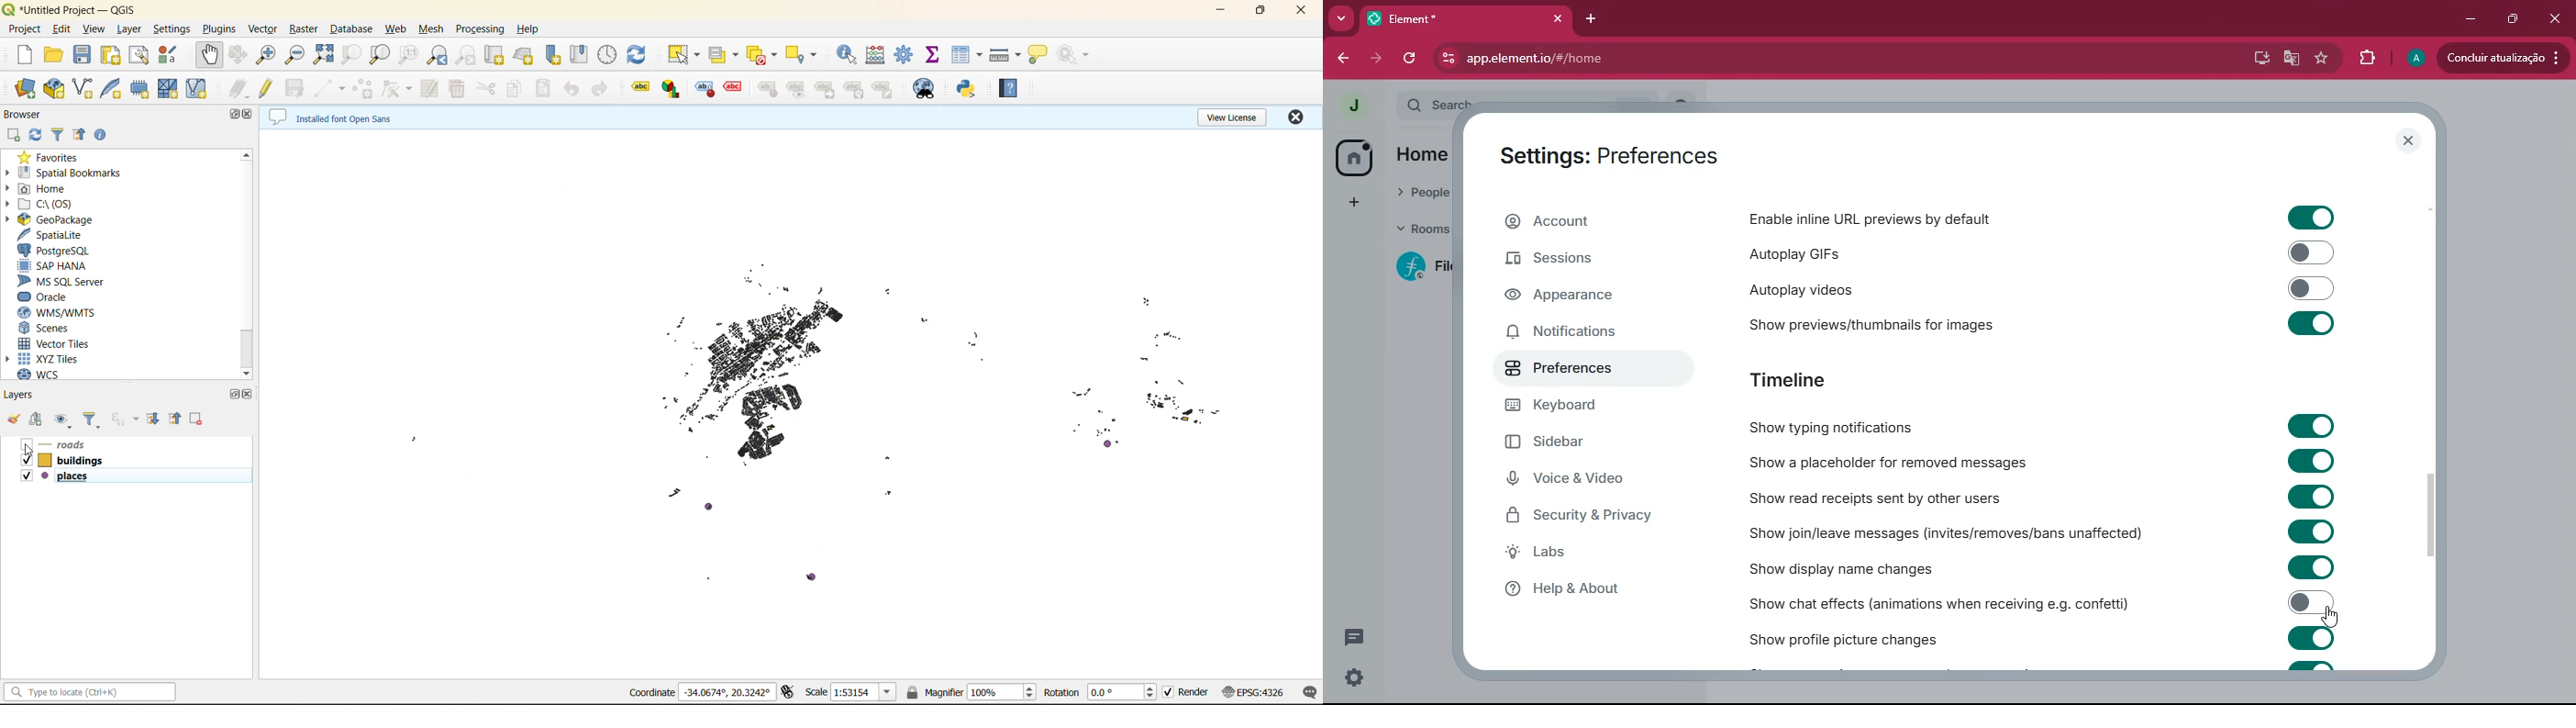 This screenshot has width=2576, height=728. I want to click on help, so click(1009, 90).